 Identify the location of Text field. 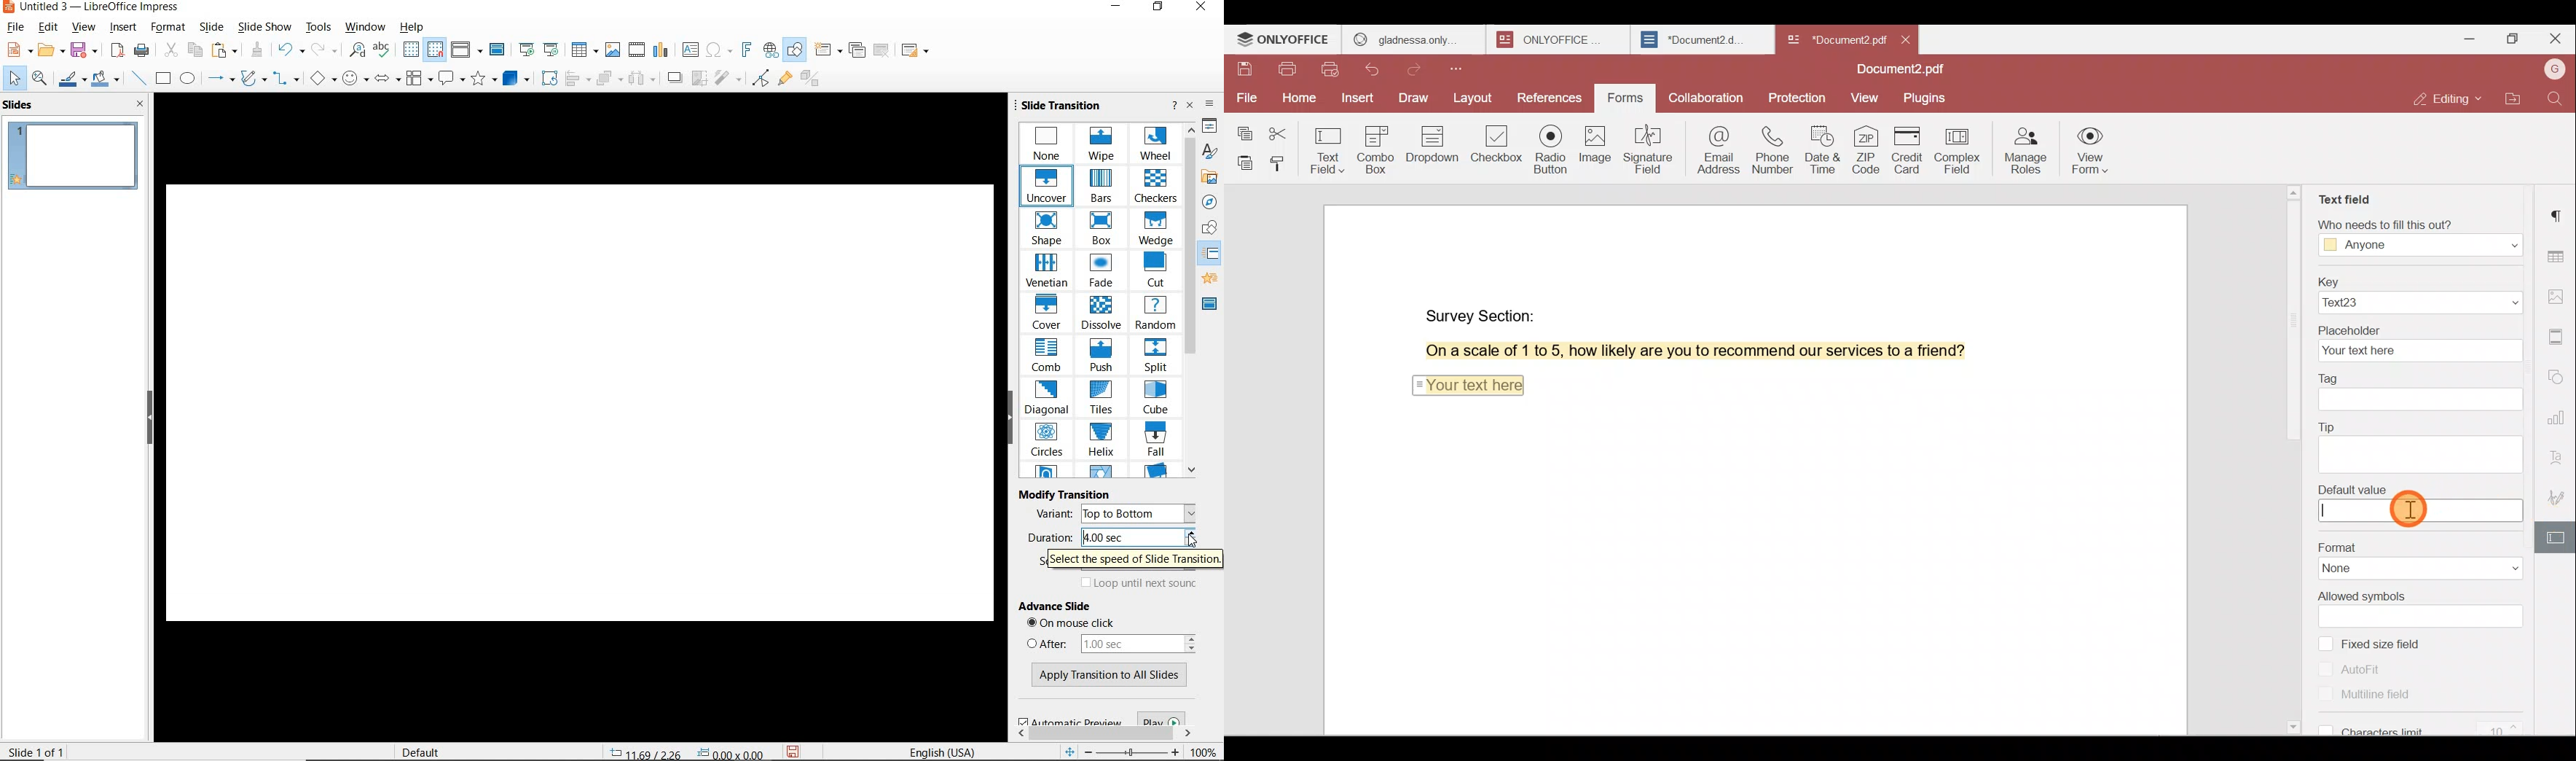
(1330, 147).